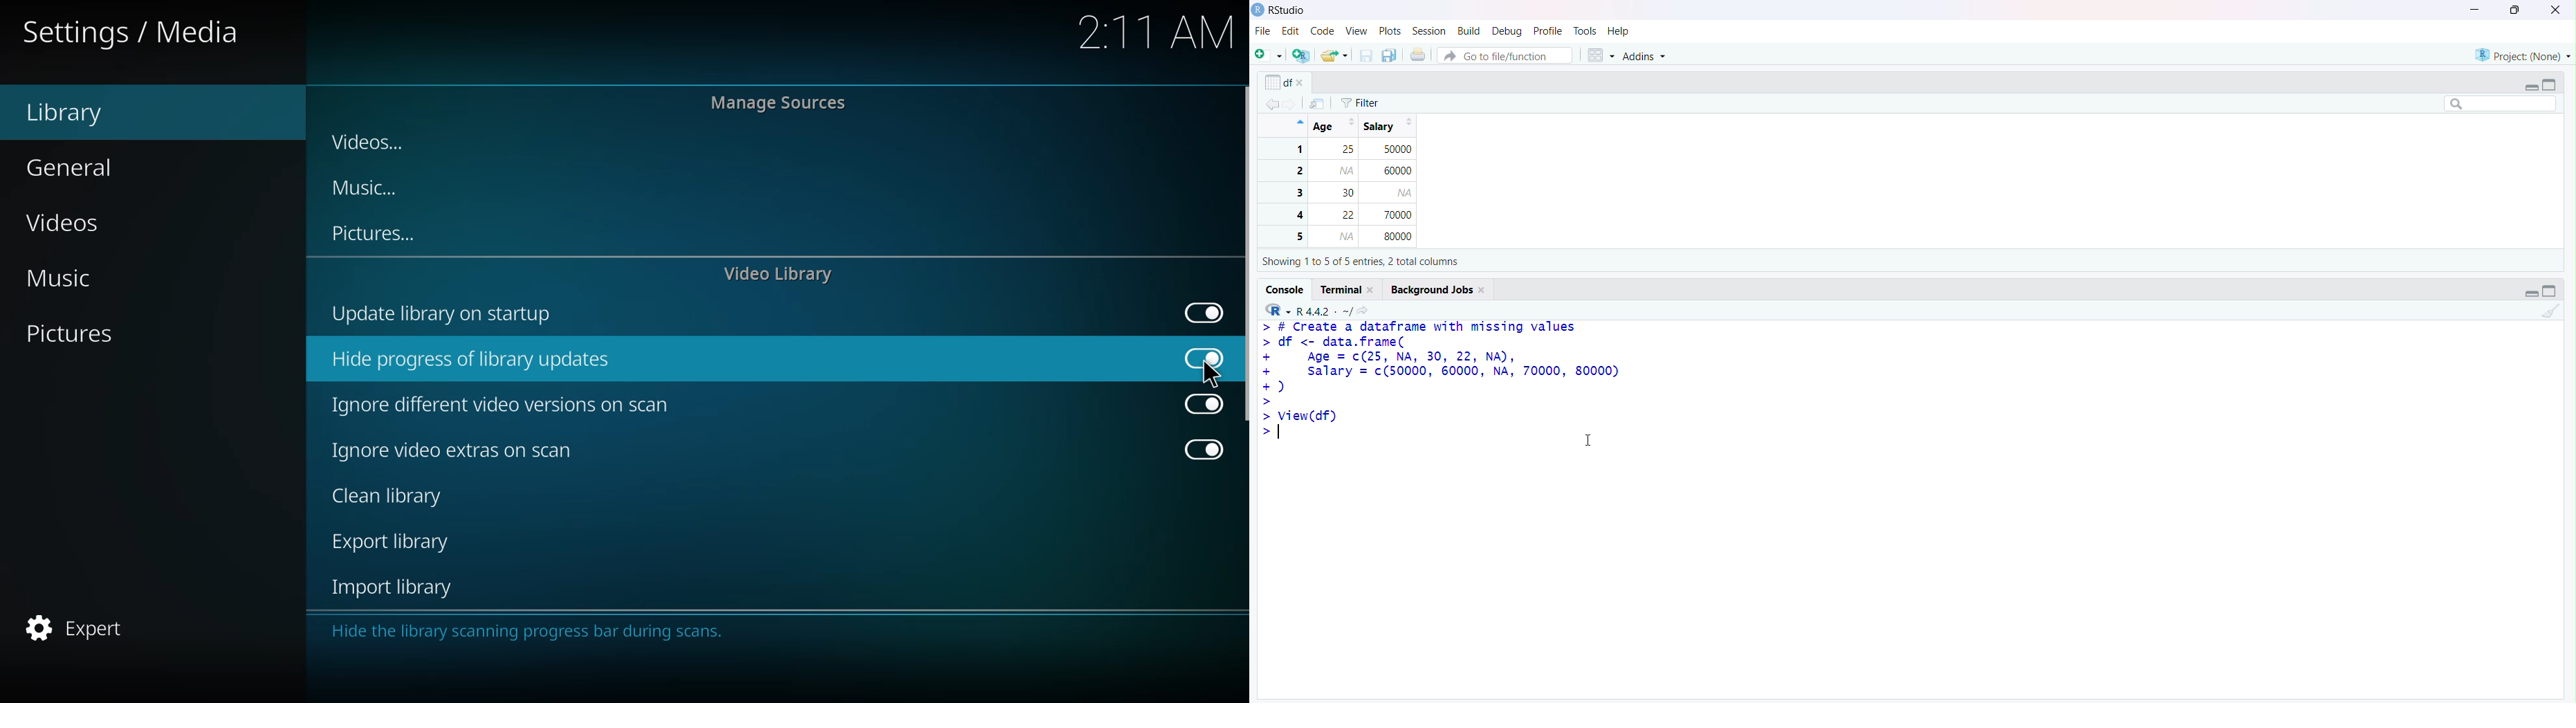  I want to click on Open an existing file (Ctrl + O), so click(1334, 55).